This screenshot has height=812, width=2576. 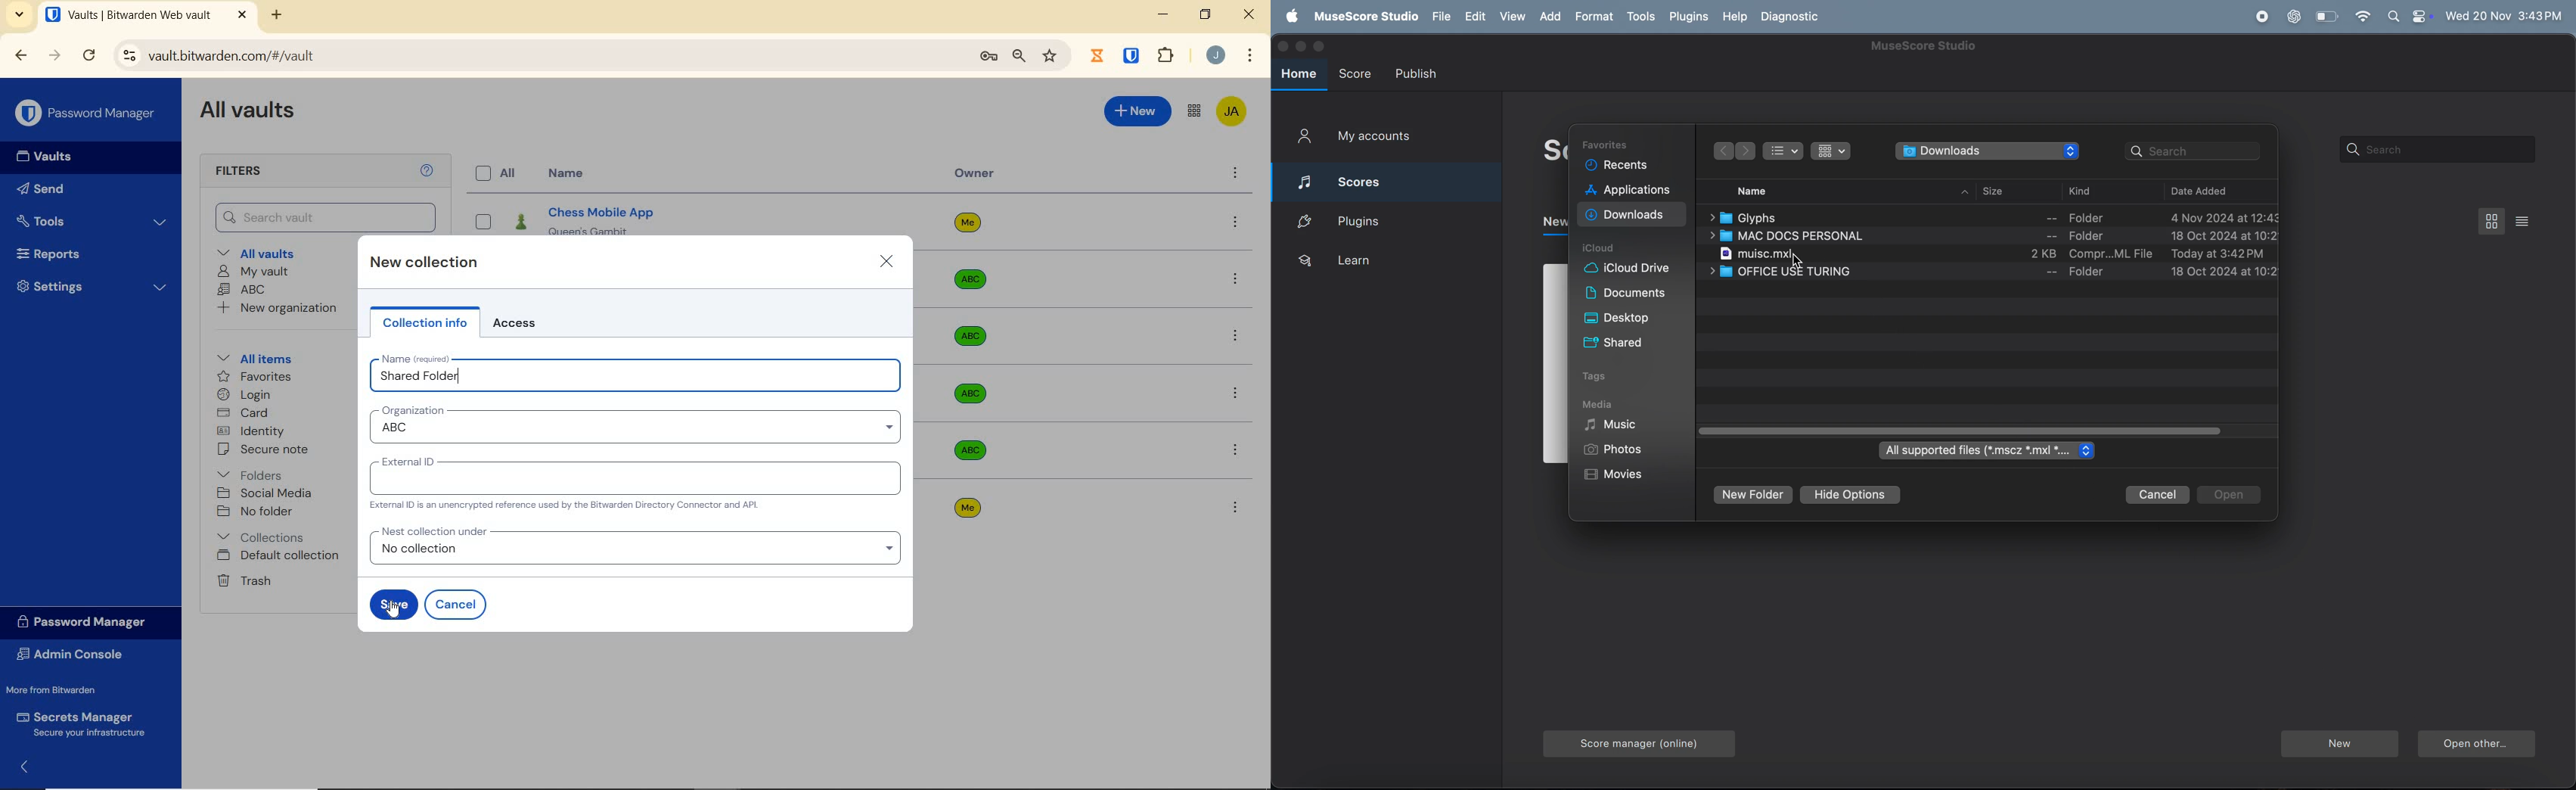 What do you see at coordinates (2363, 17) in the screenshot?
I see `wifi` at bounding box center [2363, 17].